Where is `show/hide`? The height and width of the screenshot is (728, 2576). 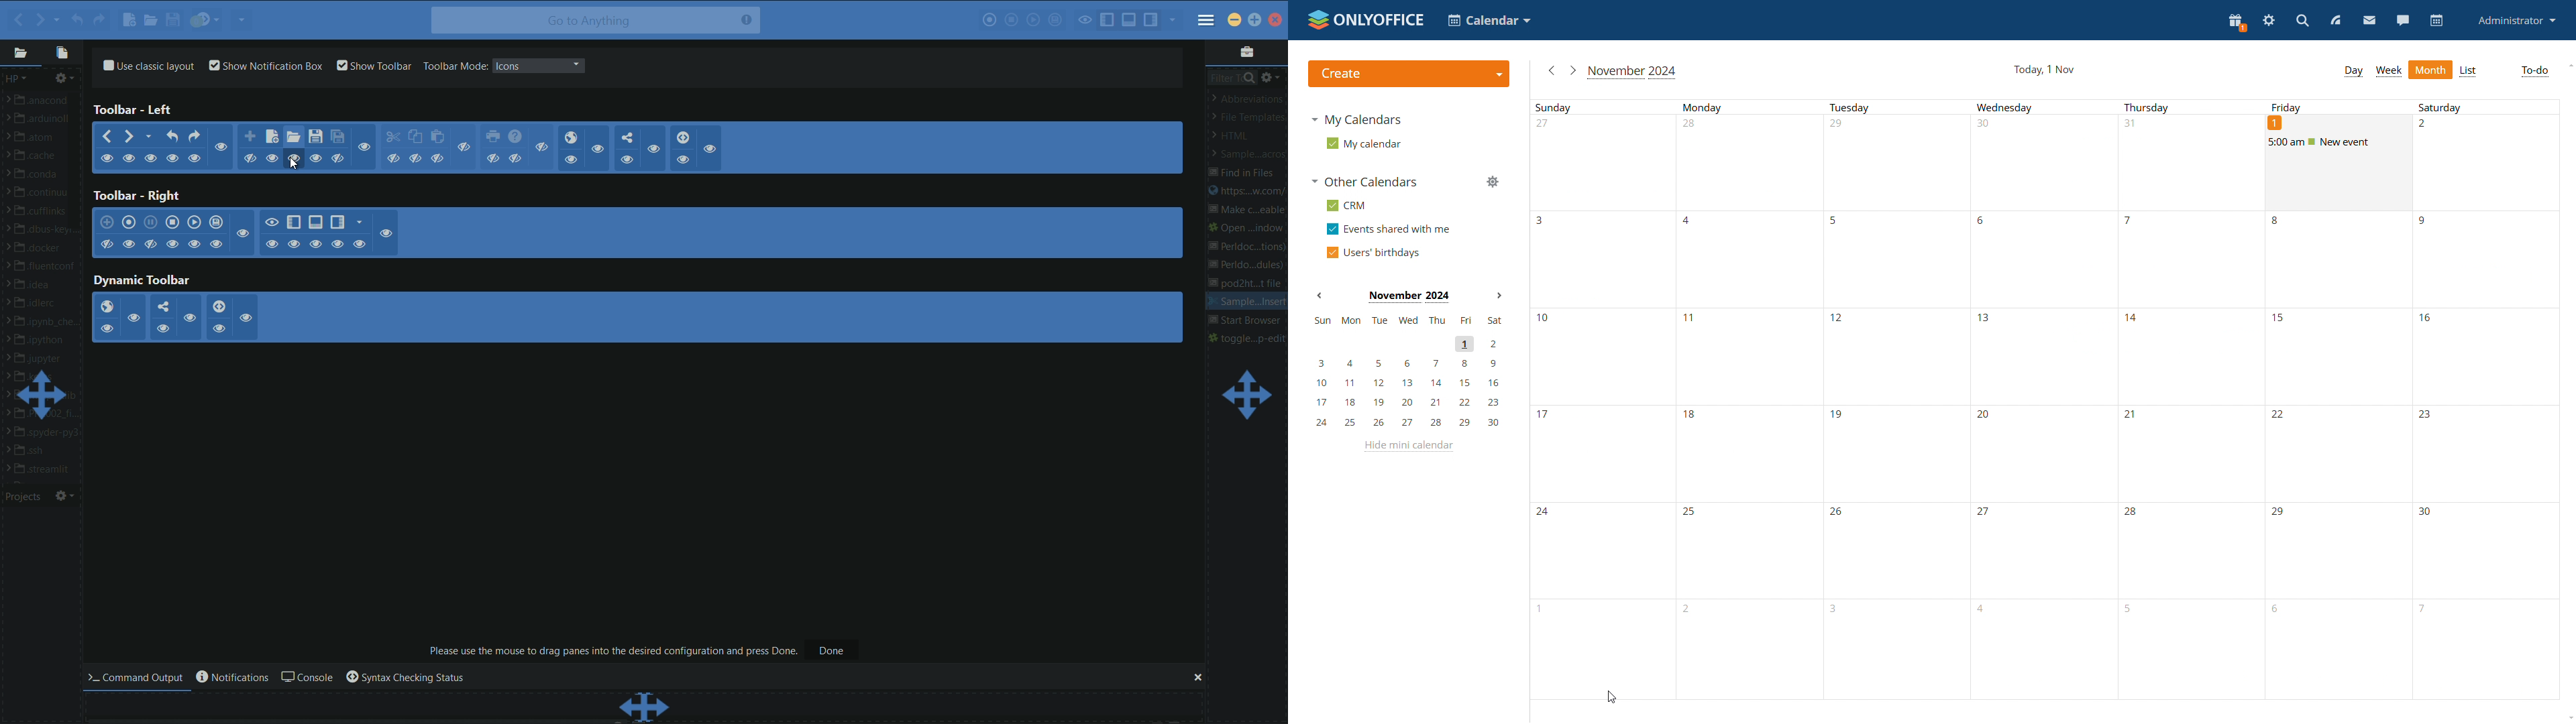 show/hide is located at coordinates (466, 147).